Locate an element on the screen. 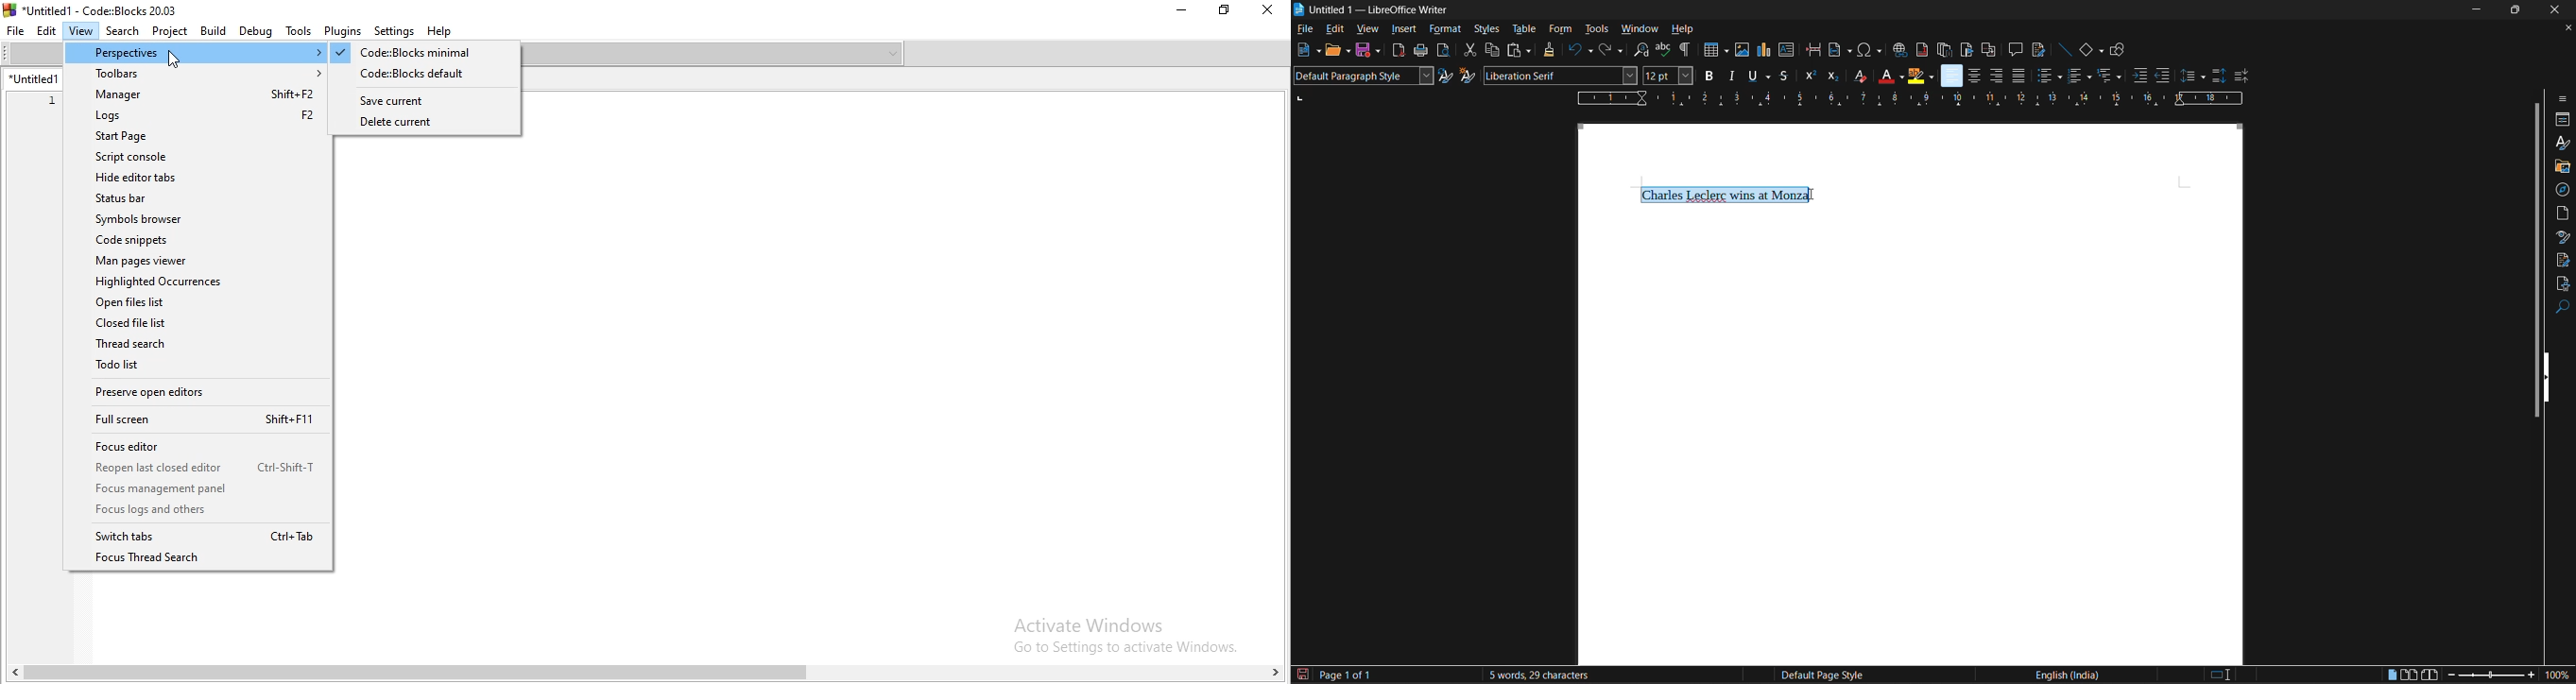 This screenshot has height=700, width=2576. insert line is located at coordinates (2064, 50).